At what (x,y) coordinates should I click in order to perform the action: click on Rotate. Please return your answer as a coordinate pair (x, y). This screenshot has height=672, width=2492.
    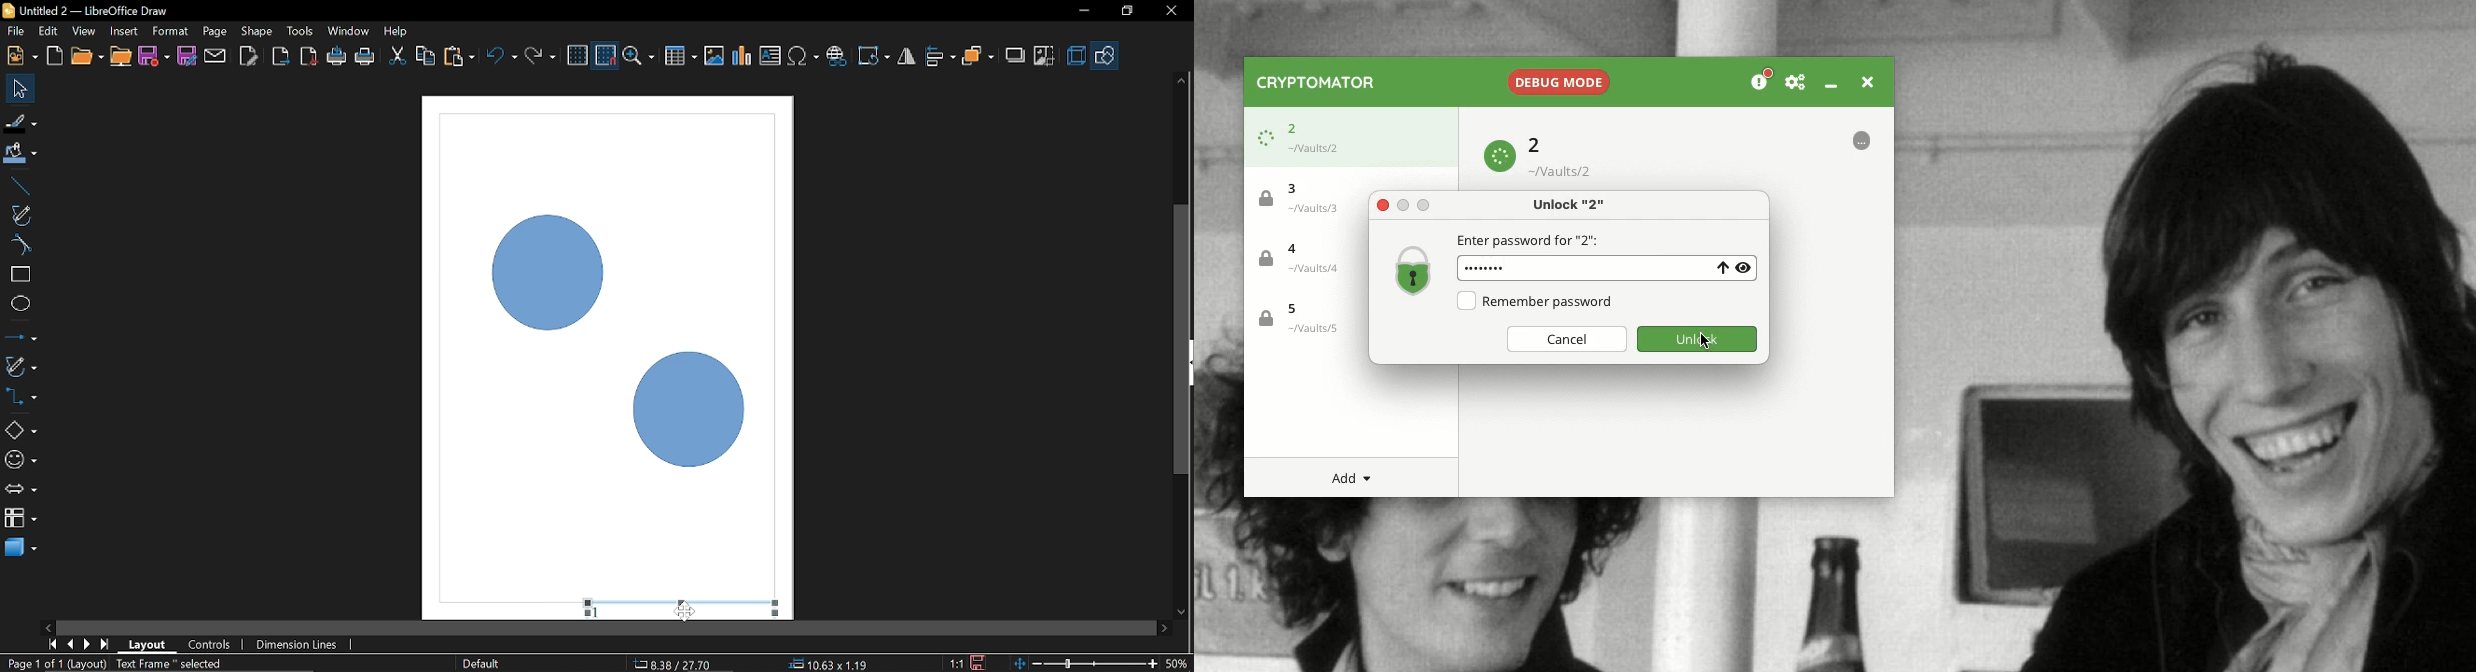
    Looking at the image, I should click on (875, 56).